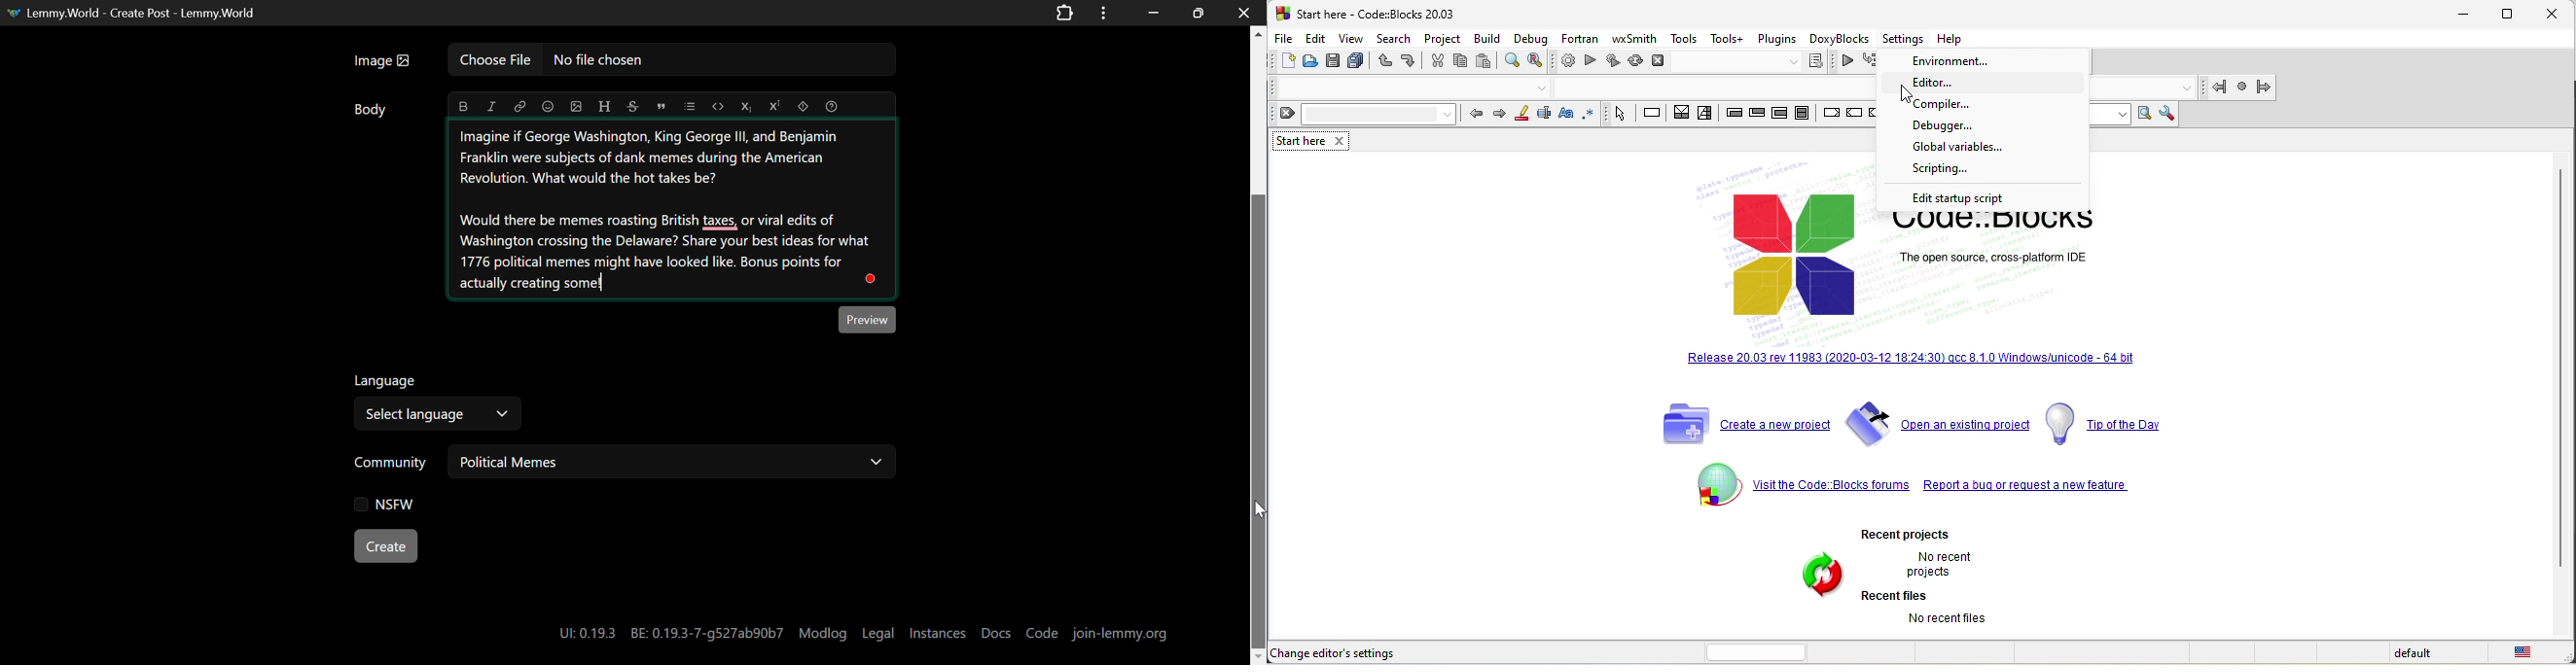 The width and height of the screenshot is (2576, 672). Describe the element at coordinates (2168, 114) in the screenshot. I see `show option window` at that location.